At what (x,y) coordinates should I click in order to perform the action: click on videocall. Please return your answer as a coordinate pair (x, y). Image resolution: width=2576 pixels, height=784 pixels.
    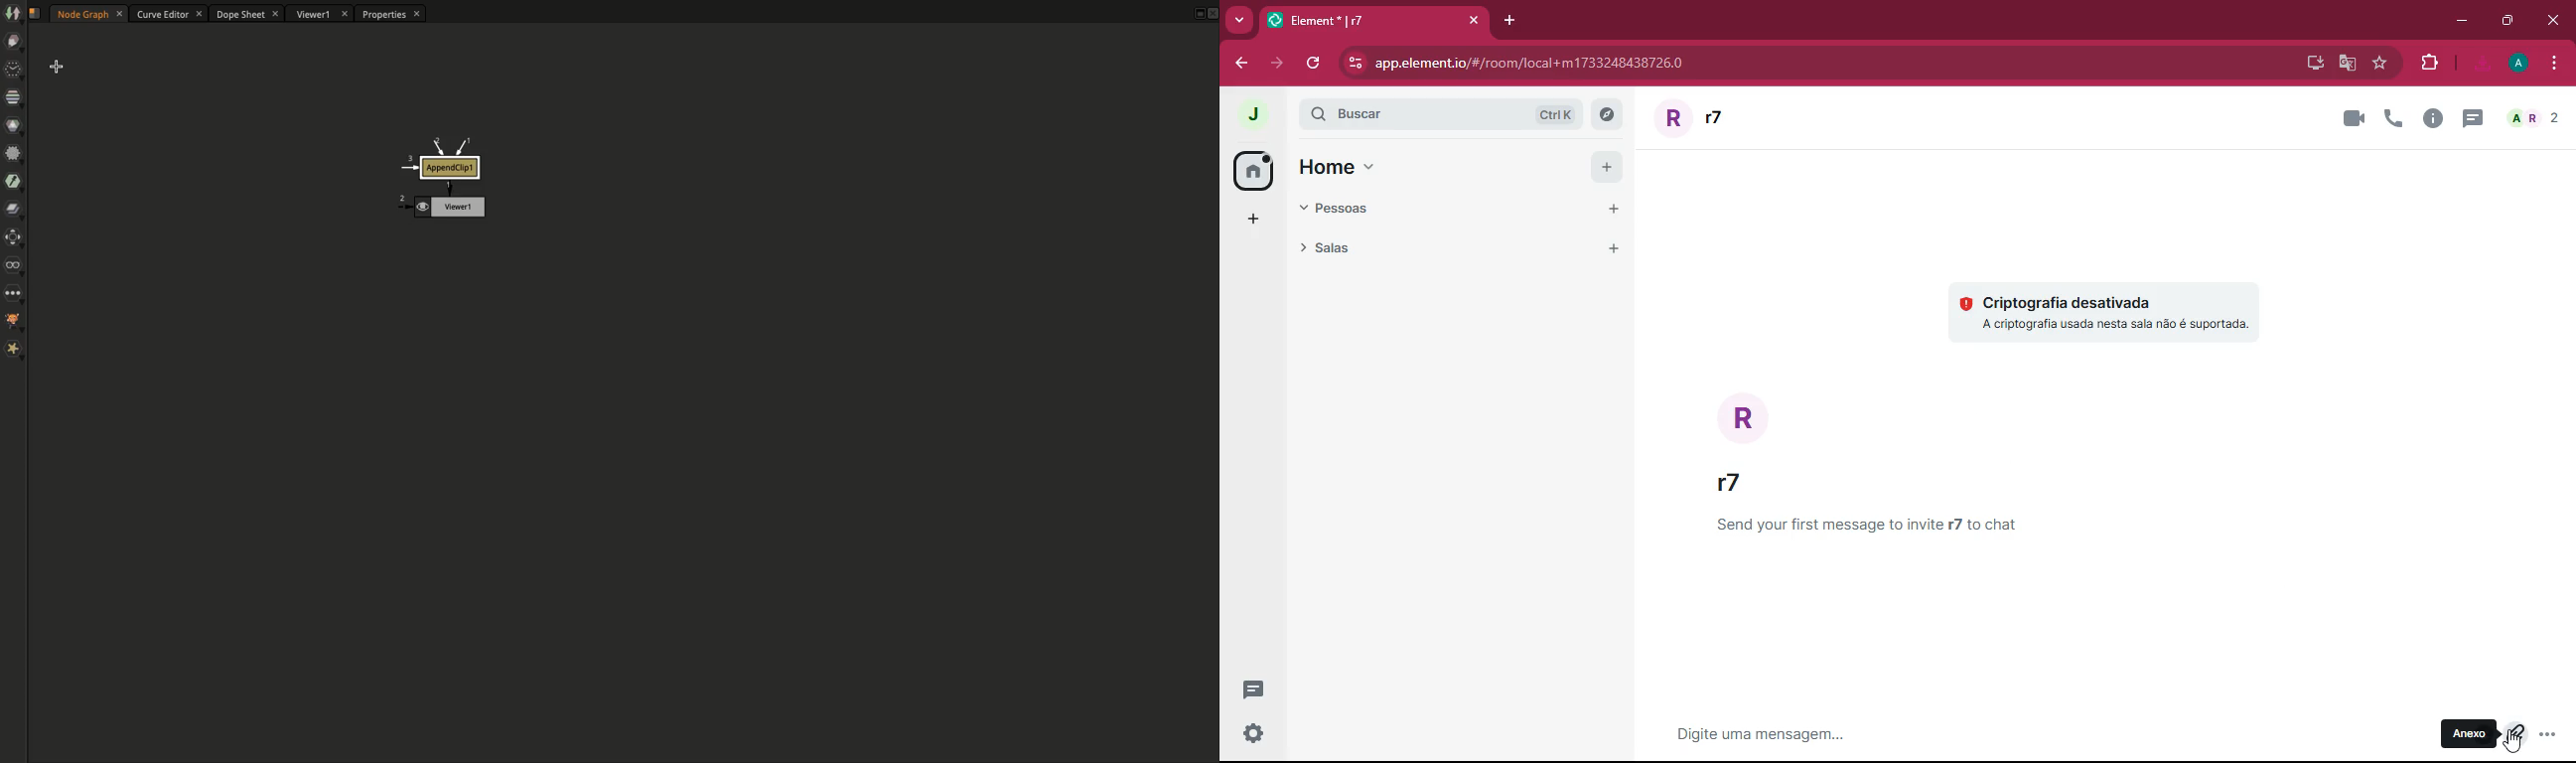
    Looking at the image, I should click on (2354, 117).